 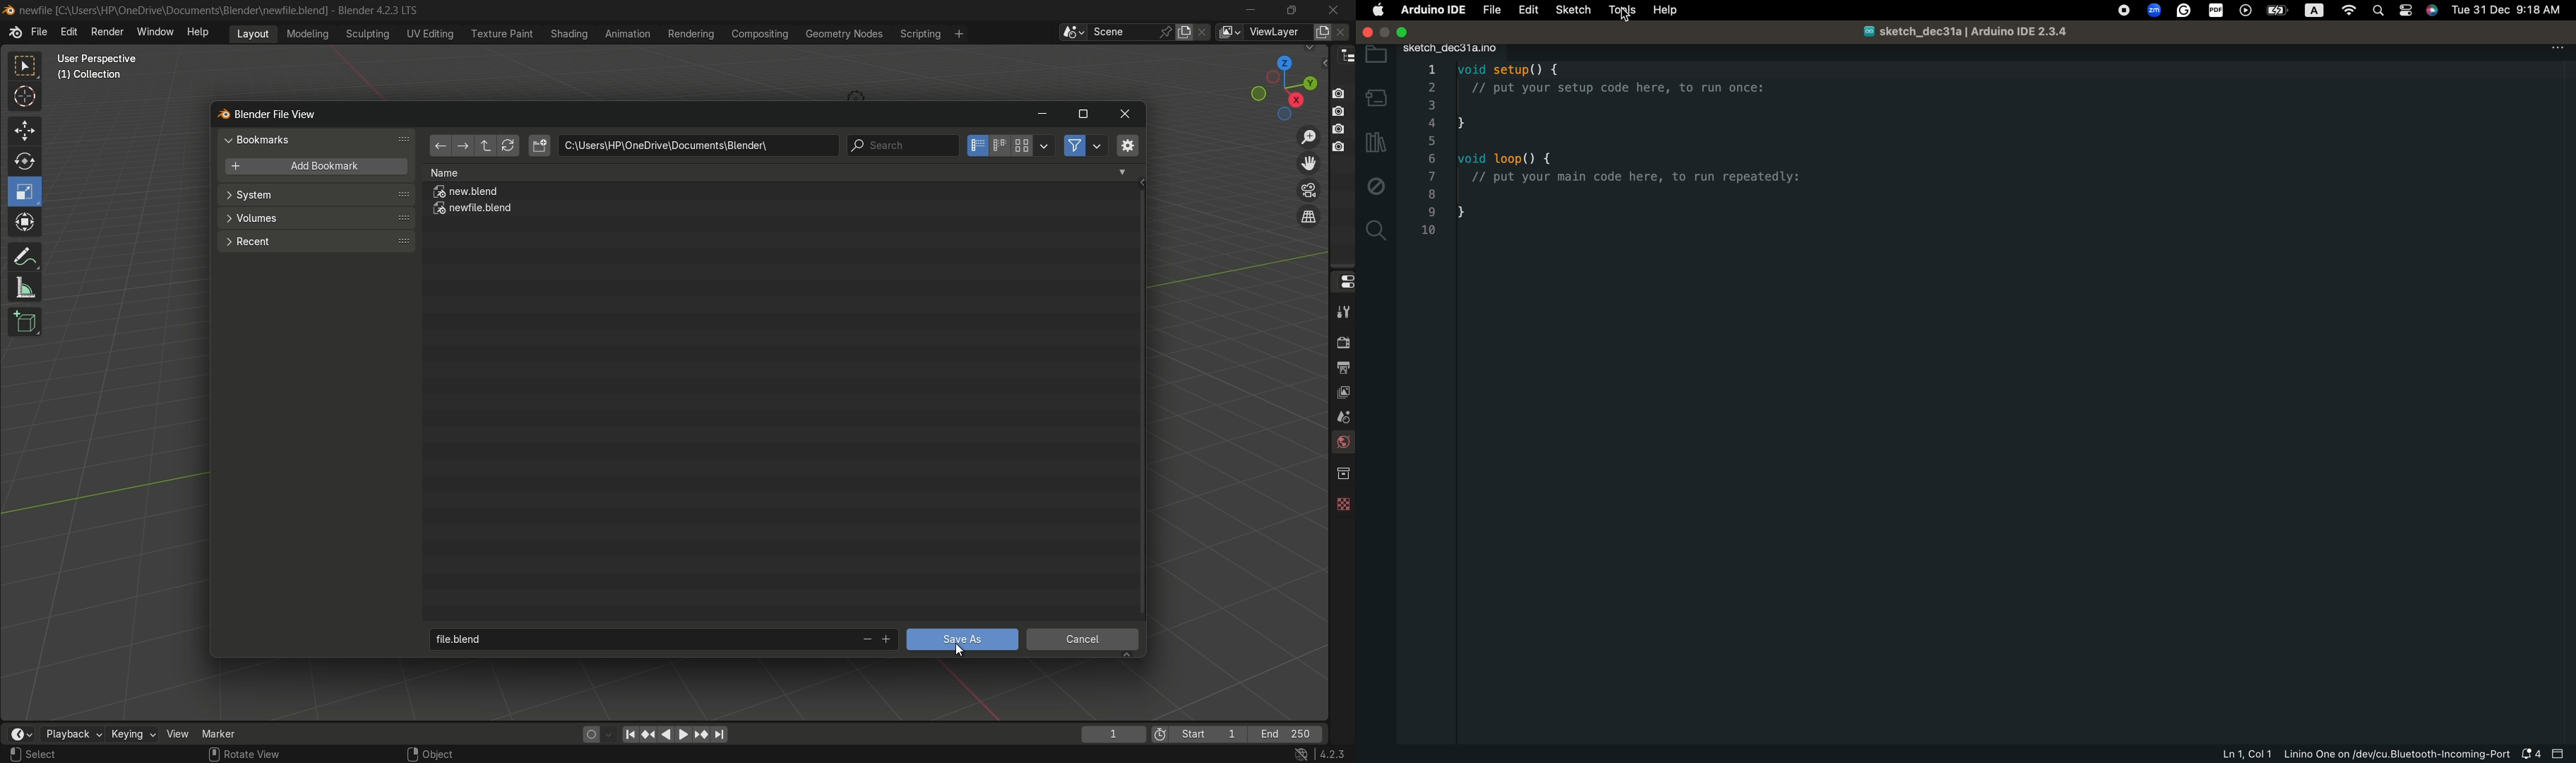 What do you see at coordinates (1291, 9) in the screenshot?
I see `maximize or restore` at bounding box center [1291, 9].